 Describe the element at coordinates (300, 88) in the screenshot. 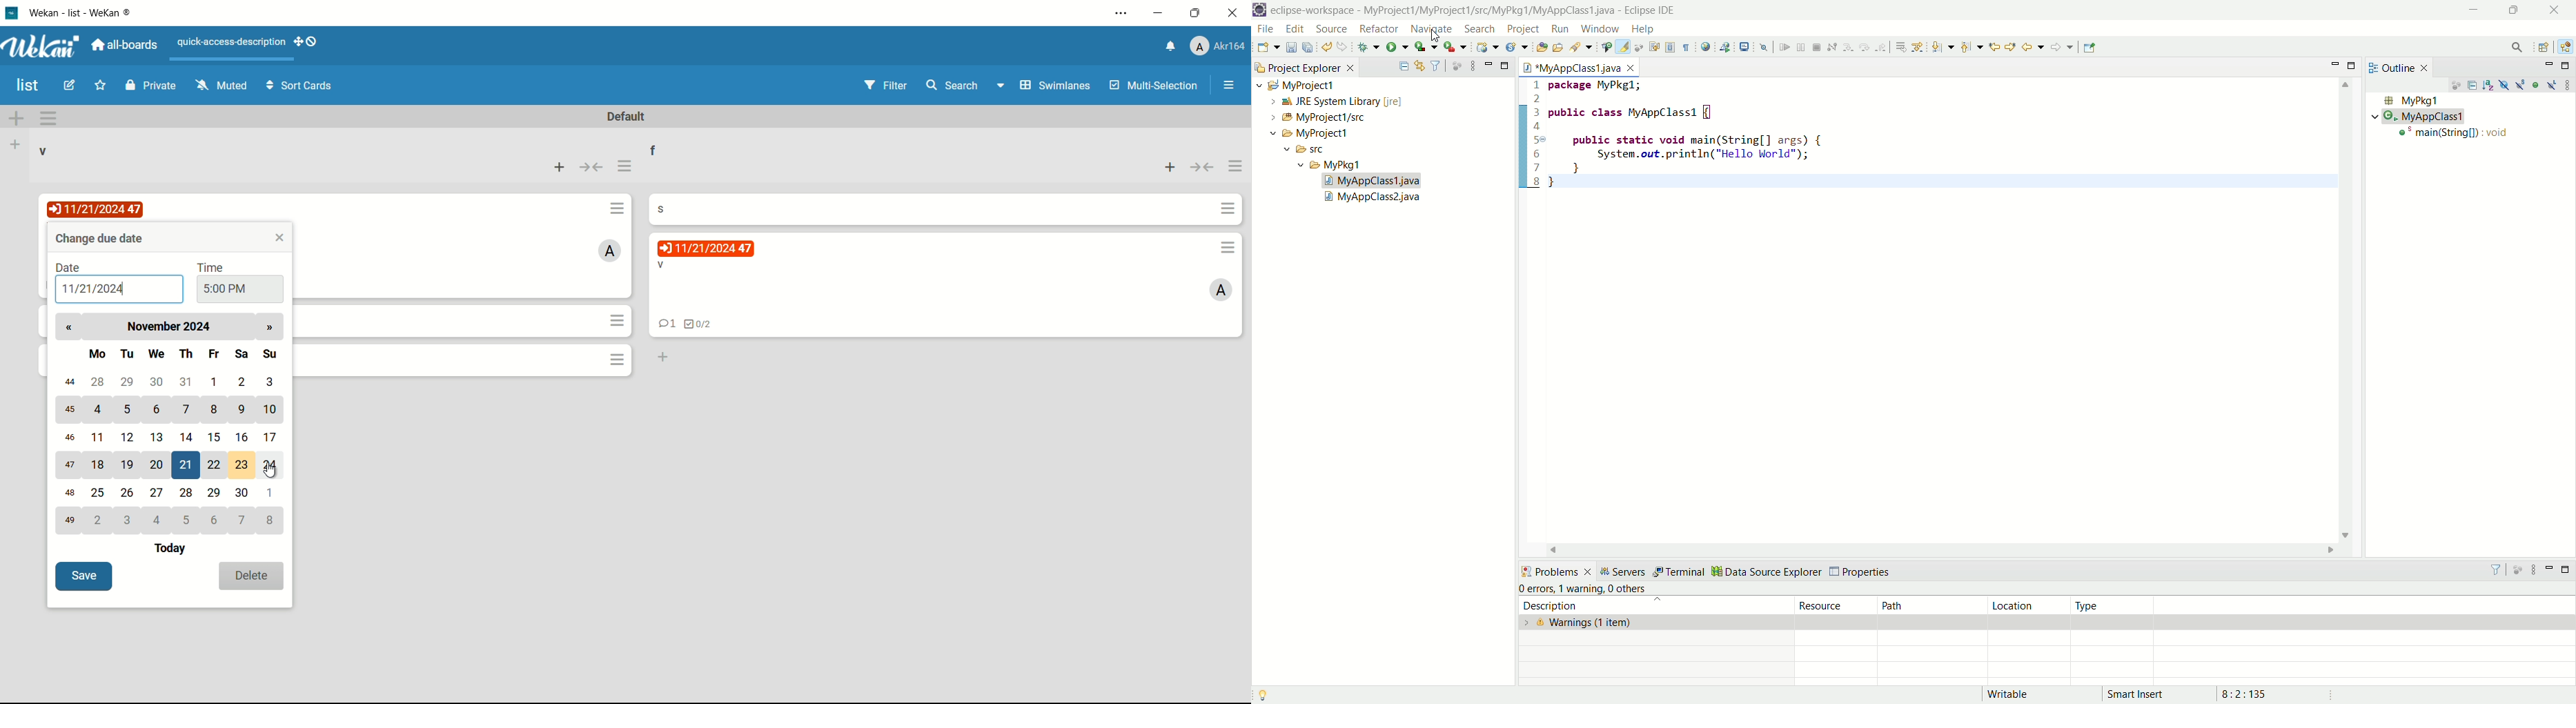

I see `sort cards` at that location.